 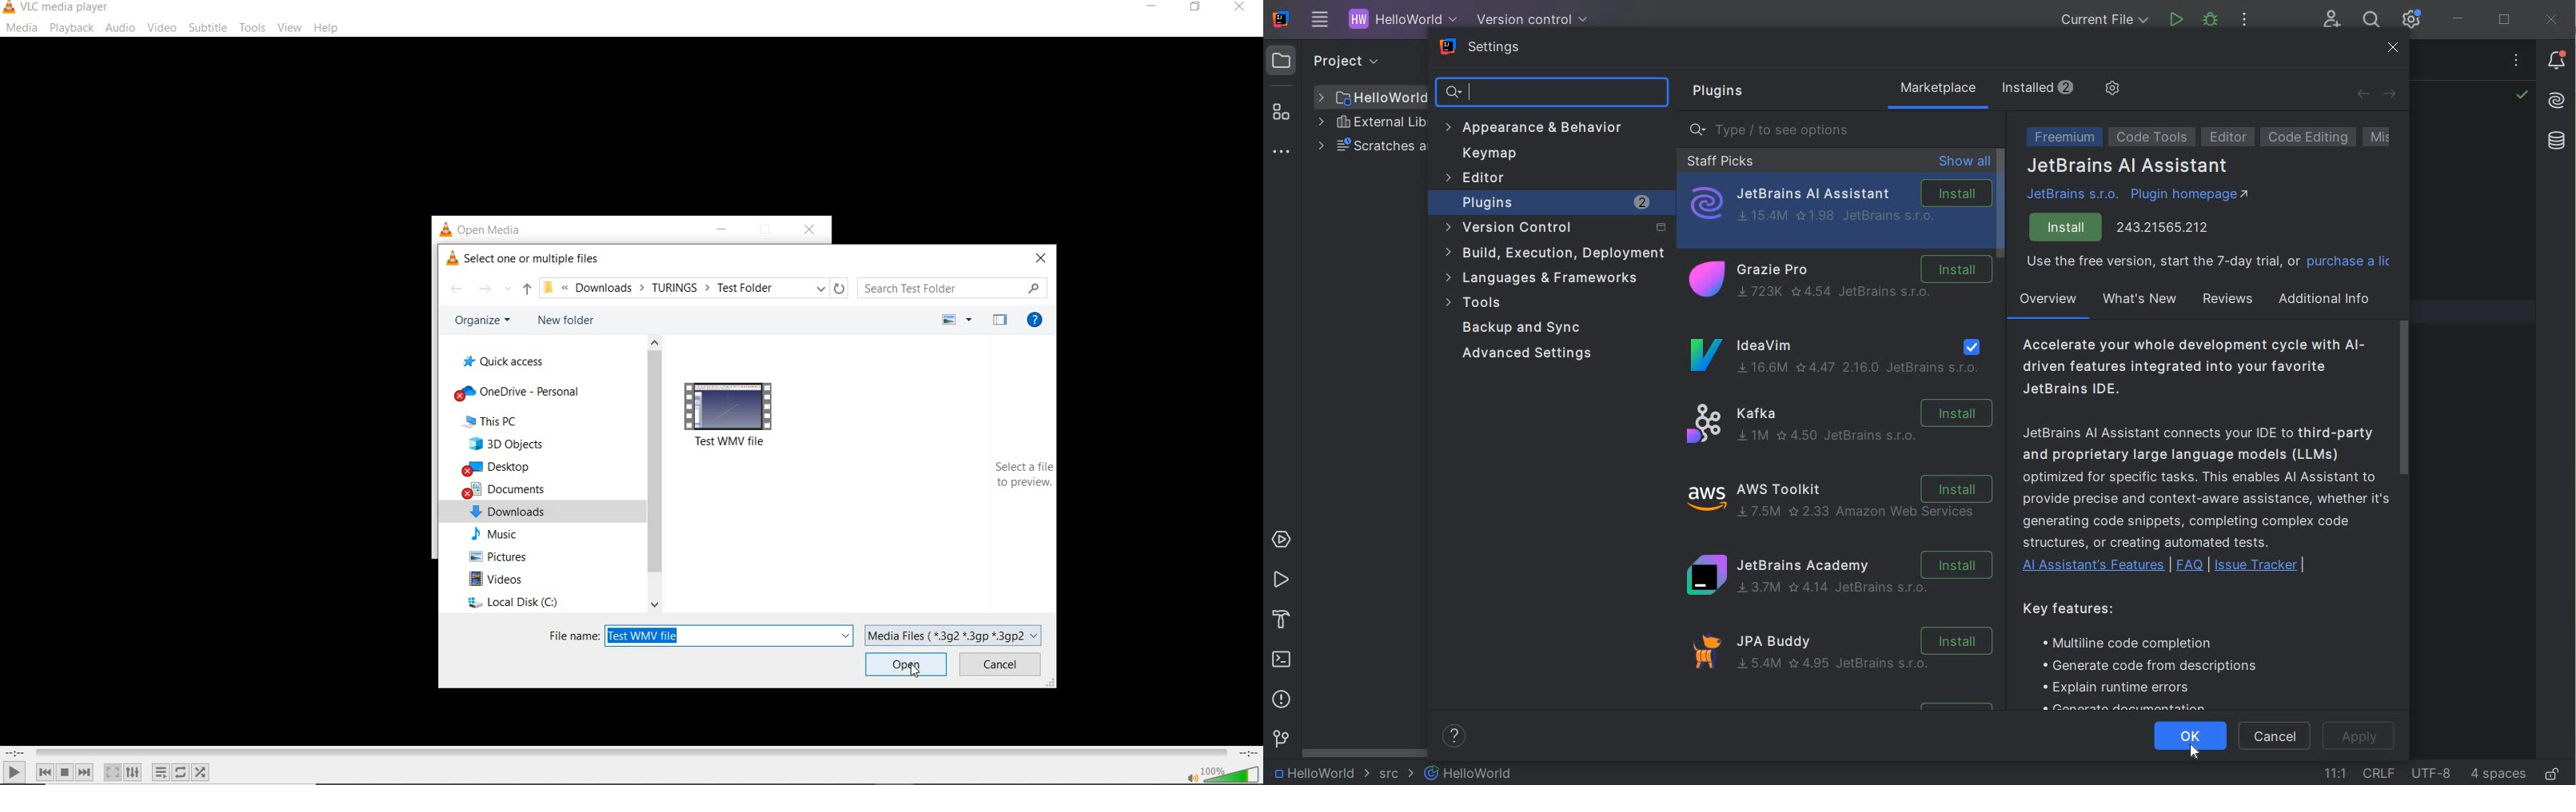 What do you see at coordinates (1839, 204) in the screenshot?
I see `Jetbrains AI Assistant Installation` at bounding box center [1839, 204].